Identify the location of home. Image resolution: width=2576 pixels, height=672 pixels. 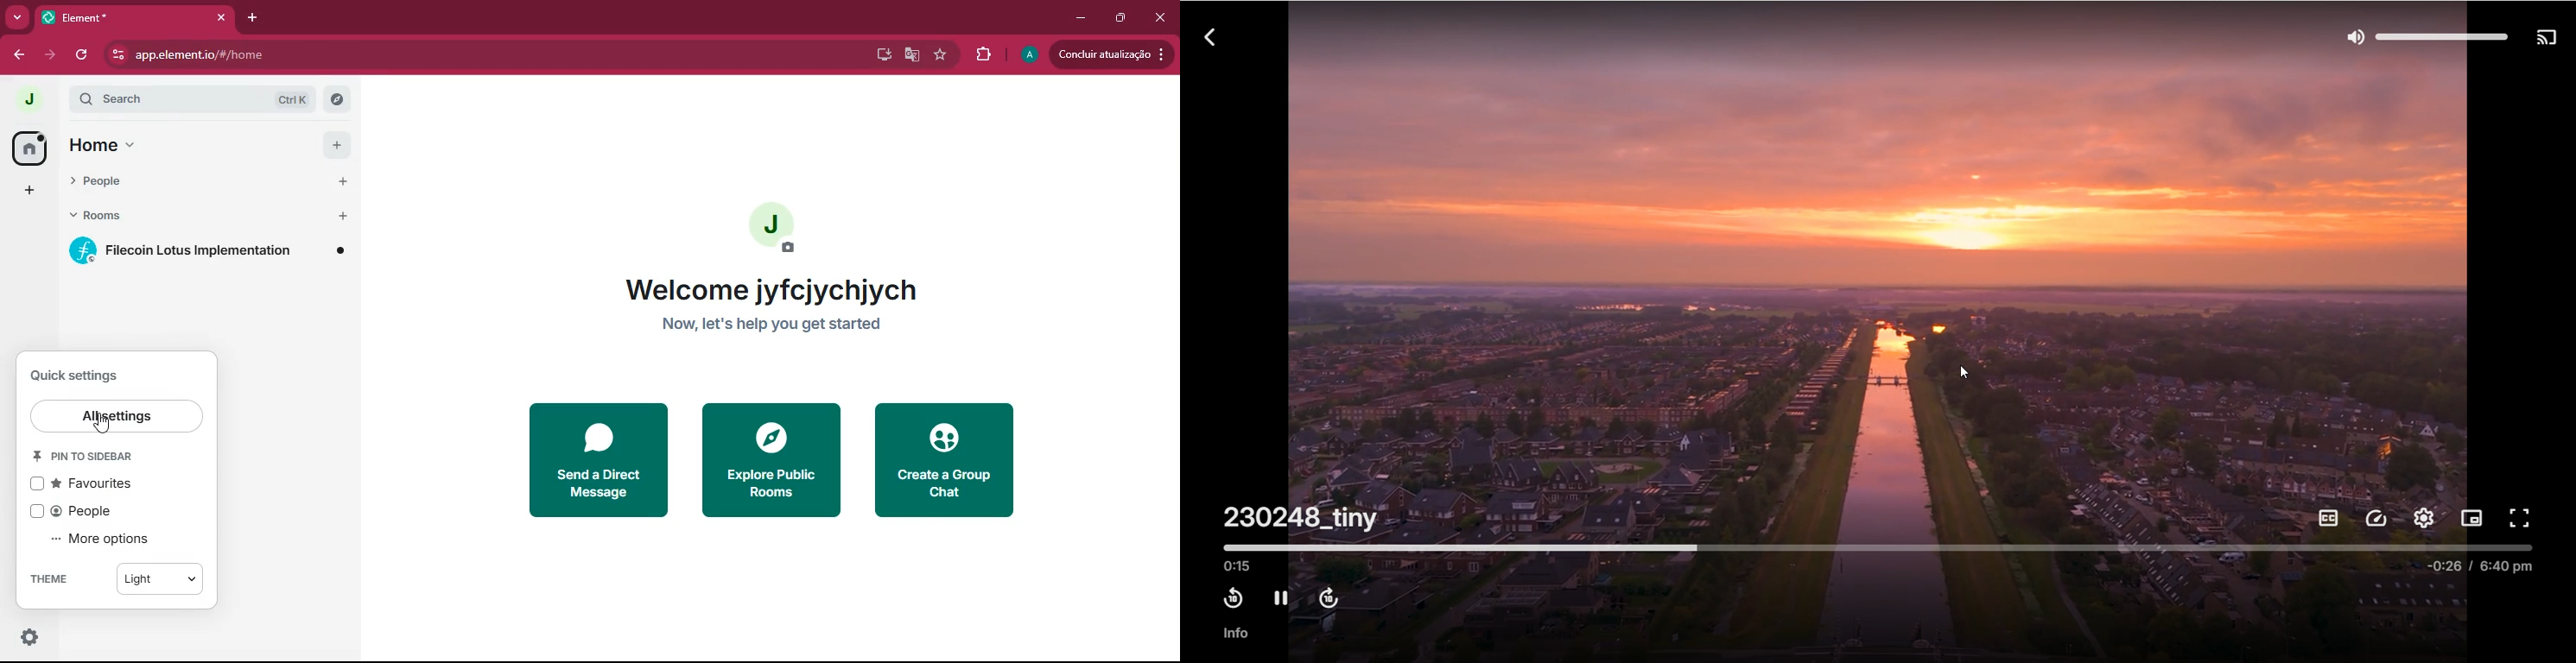
(115, 143).